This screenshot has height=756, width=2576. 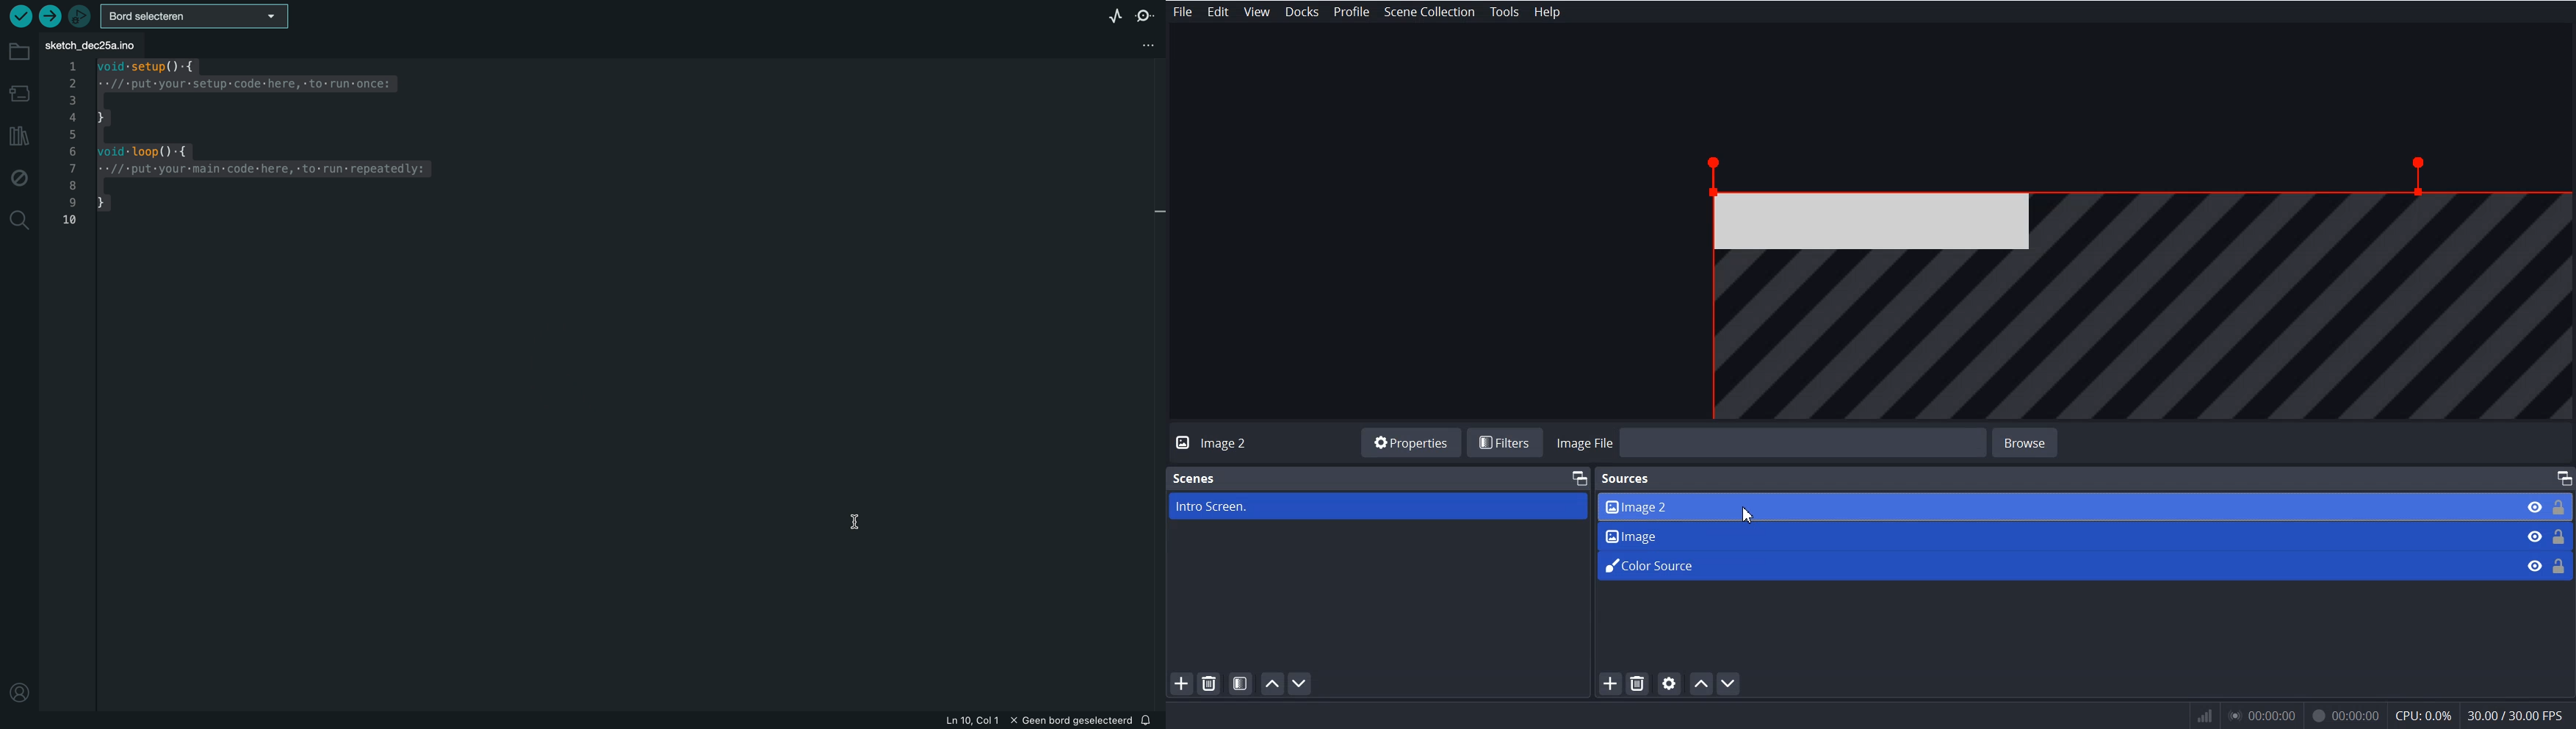 I want to click on serial plotter, so click(x=1107, y=17).